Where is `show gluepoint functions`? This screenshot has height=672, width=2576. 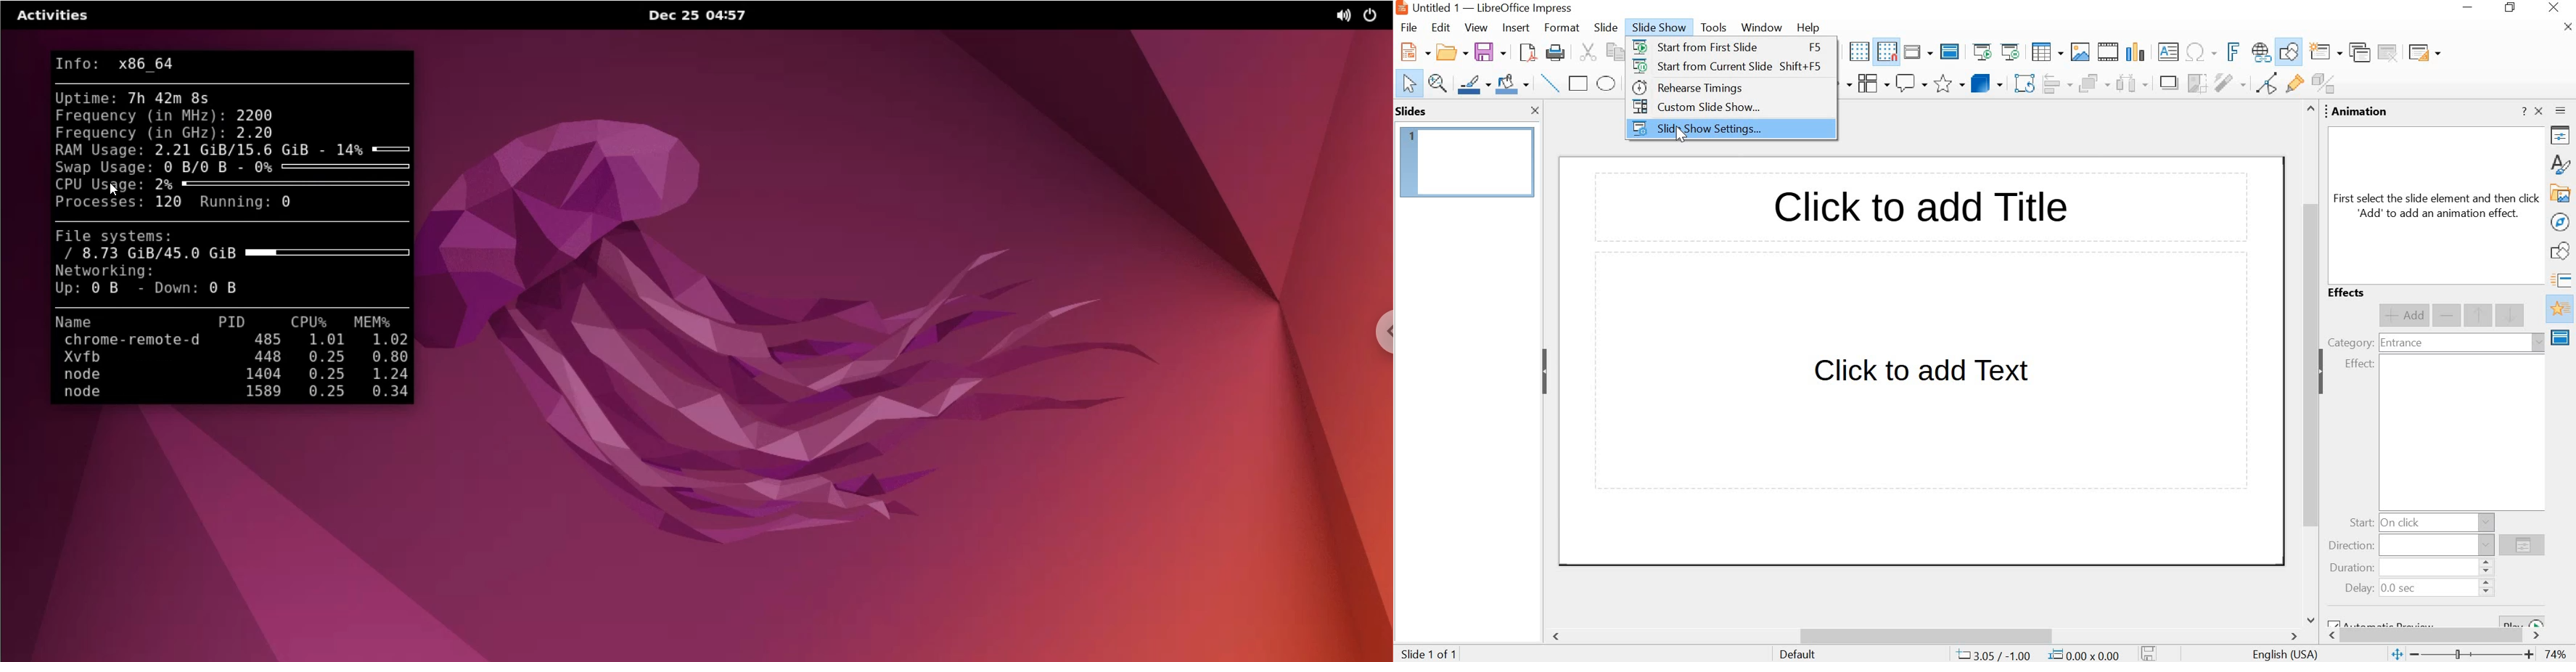 show gluepoint functions is located at coordinates (2292, 84).